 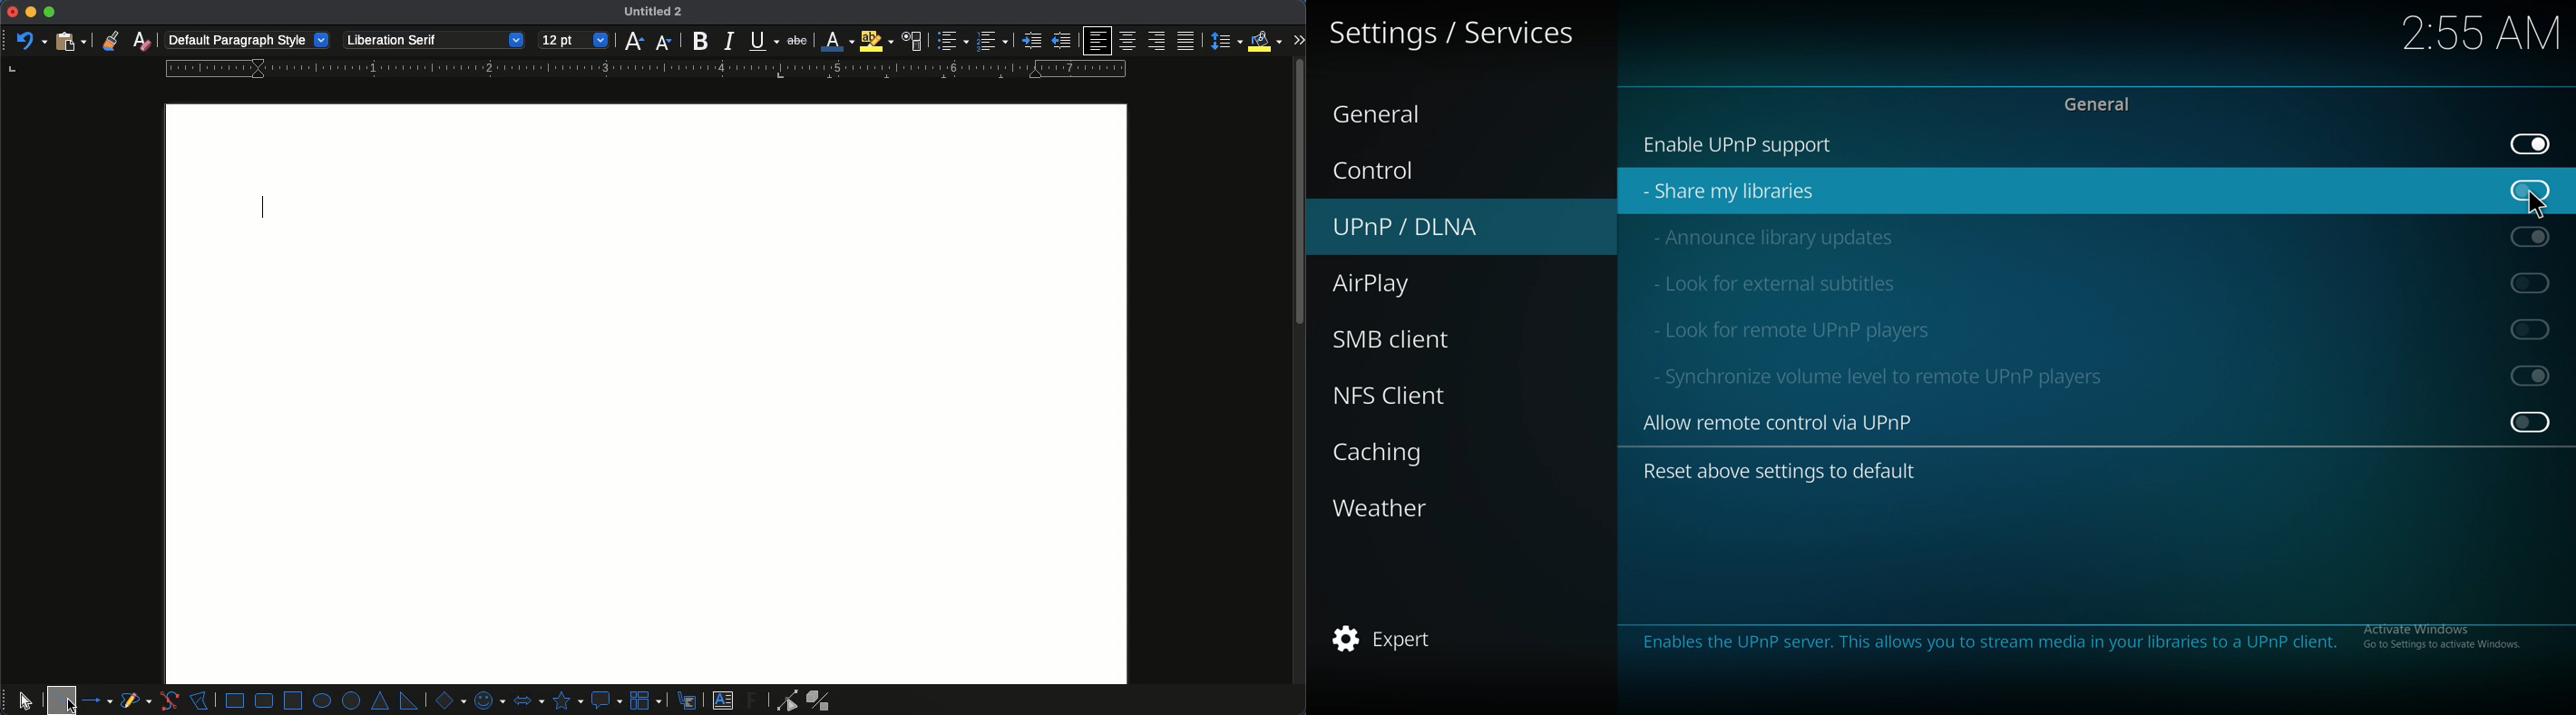 I want to click on right align, so click(x=1157, y=42).